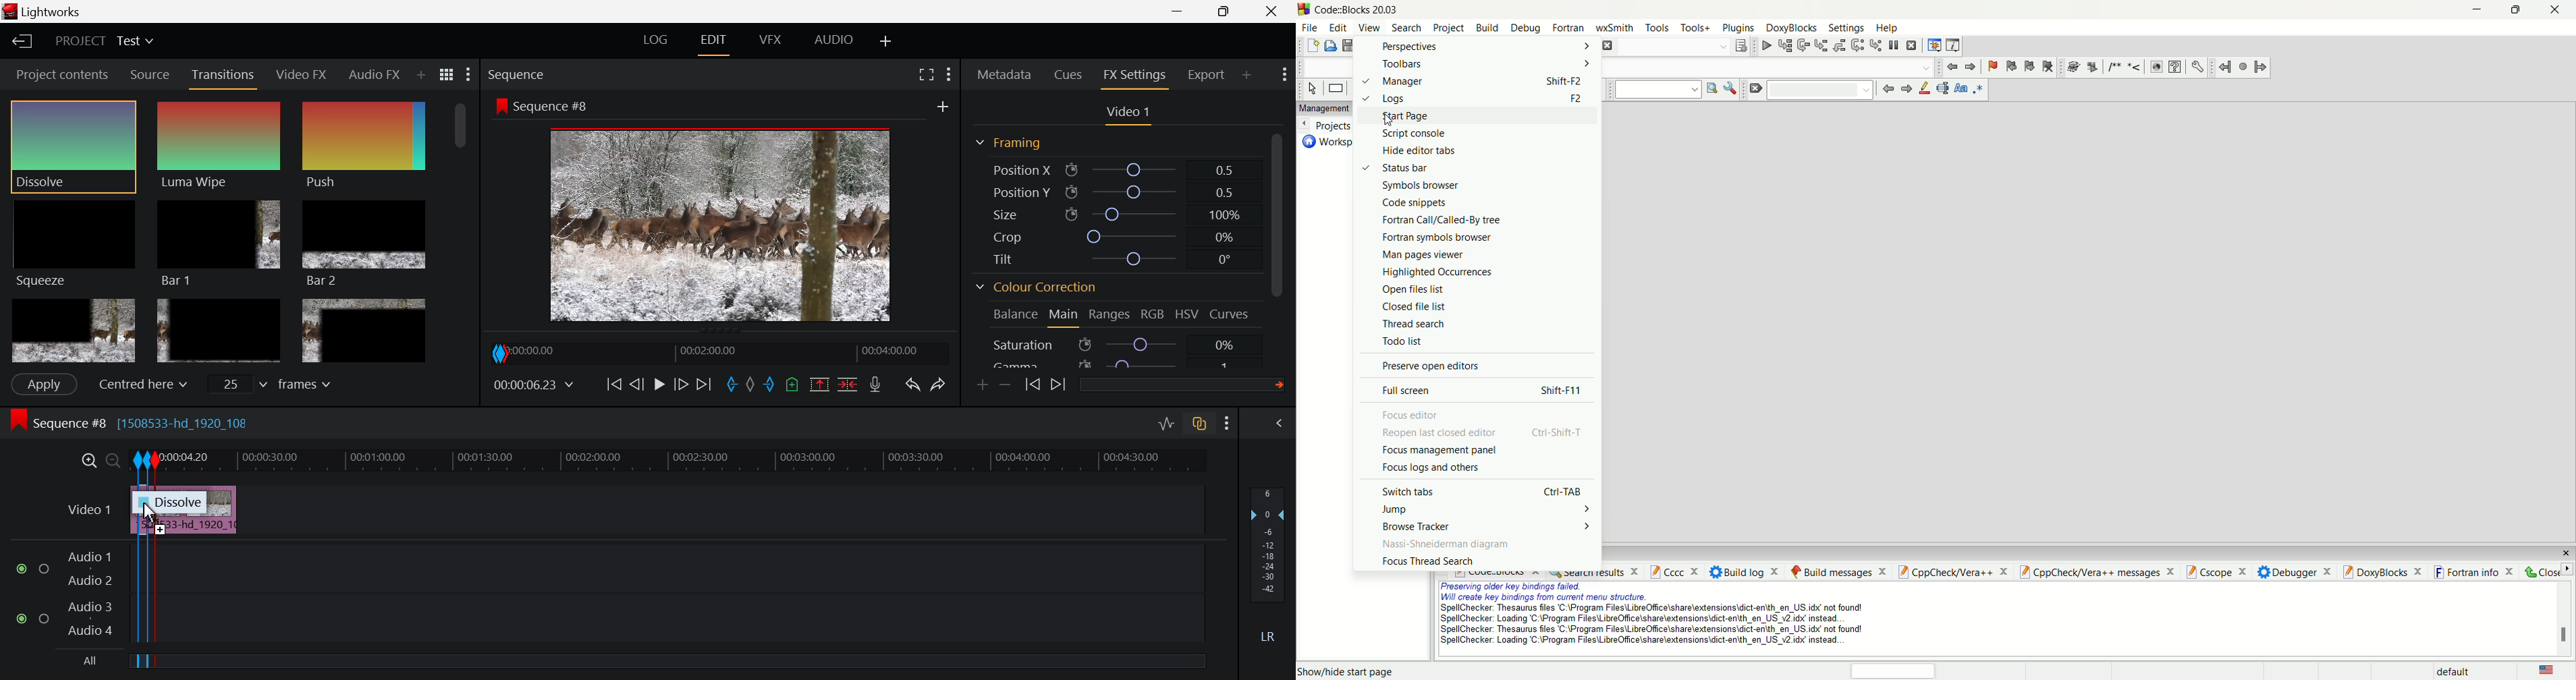  I want to click on Saturation, so click(1116, 344).